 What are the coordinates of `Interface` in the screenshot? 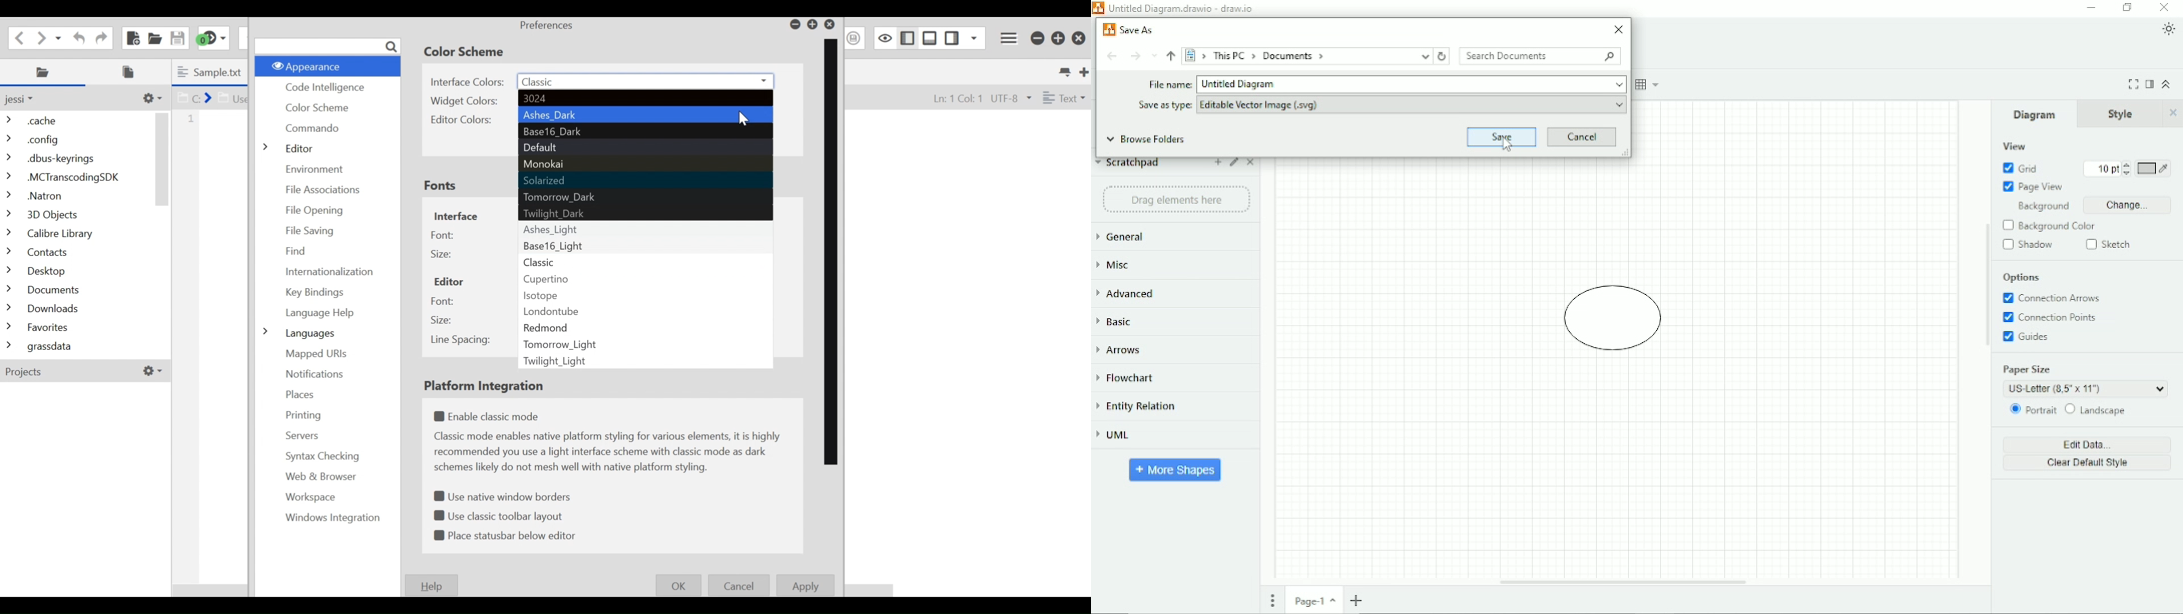 It's located at (457, 215).